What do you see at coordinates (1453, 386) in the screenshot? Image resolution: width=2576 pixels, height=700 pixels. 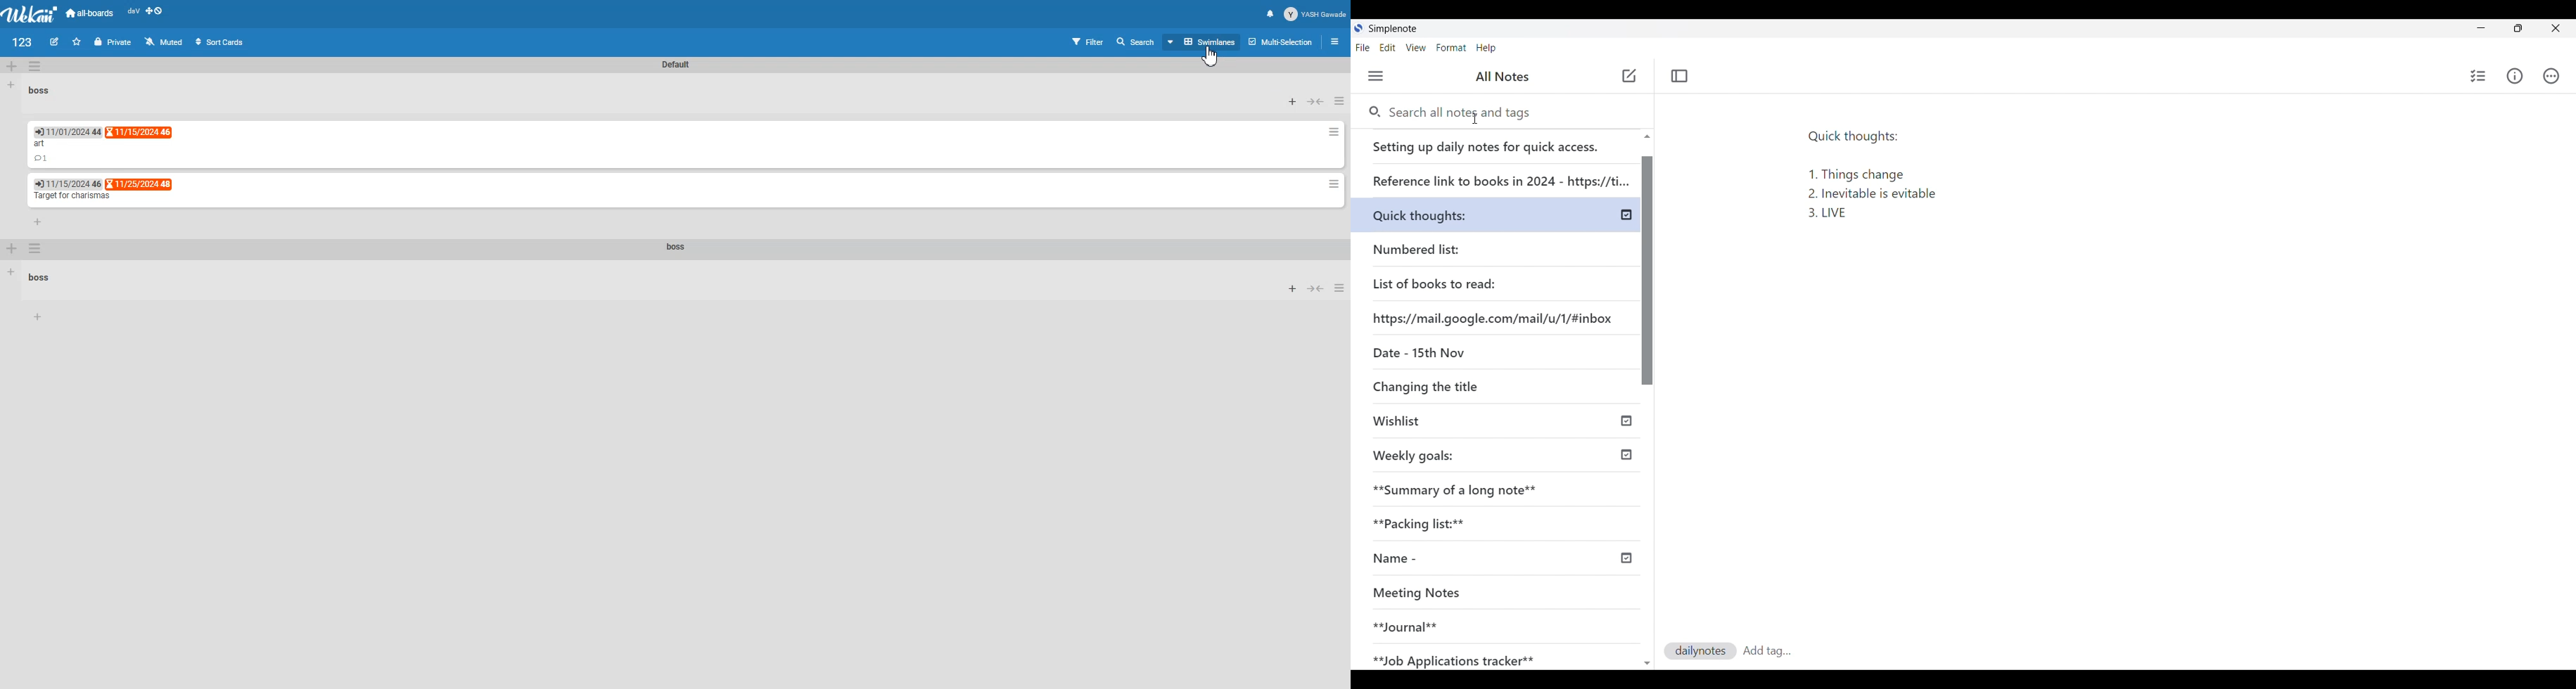 I see `Changing the title` at bounding box center [1453, 386].